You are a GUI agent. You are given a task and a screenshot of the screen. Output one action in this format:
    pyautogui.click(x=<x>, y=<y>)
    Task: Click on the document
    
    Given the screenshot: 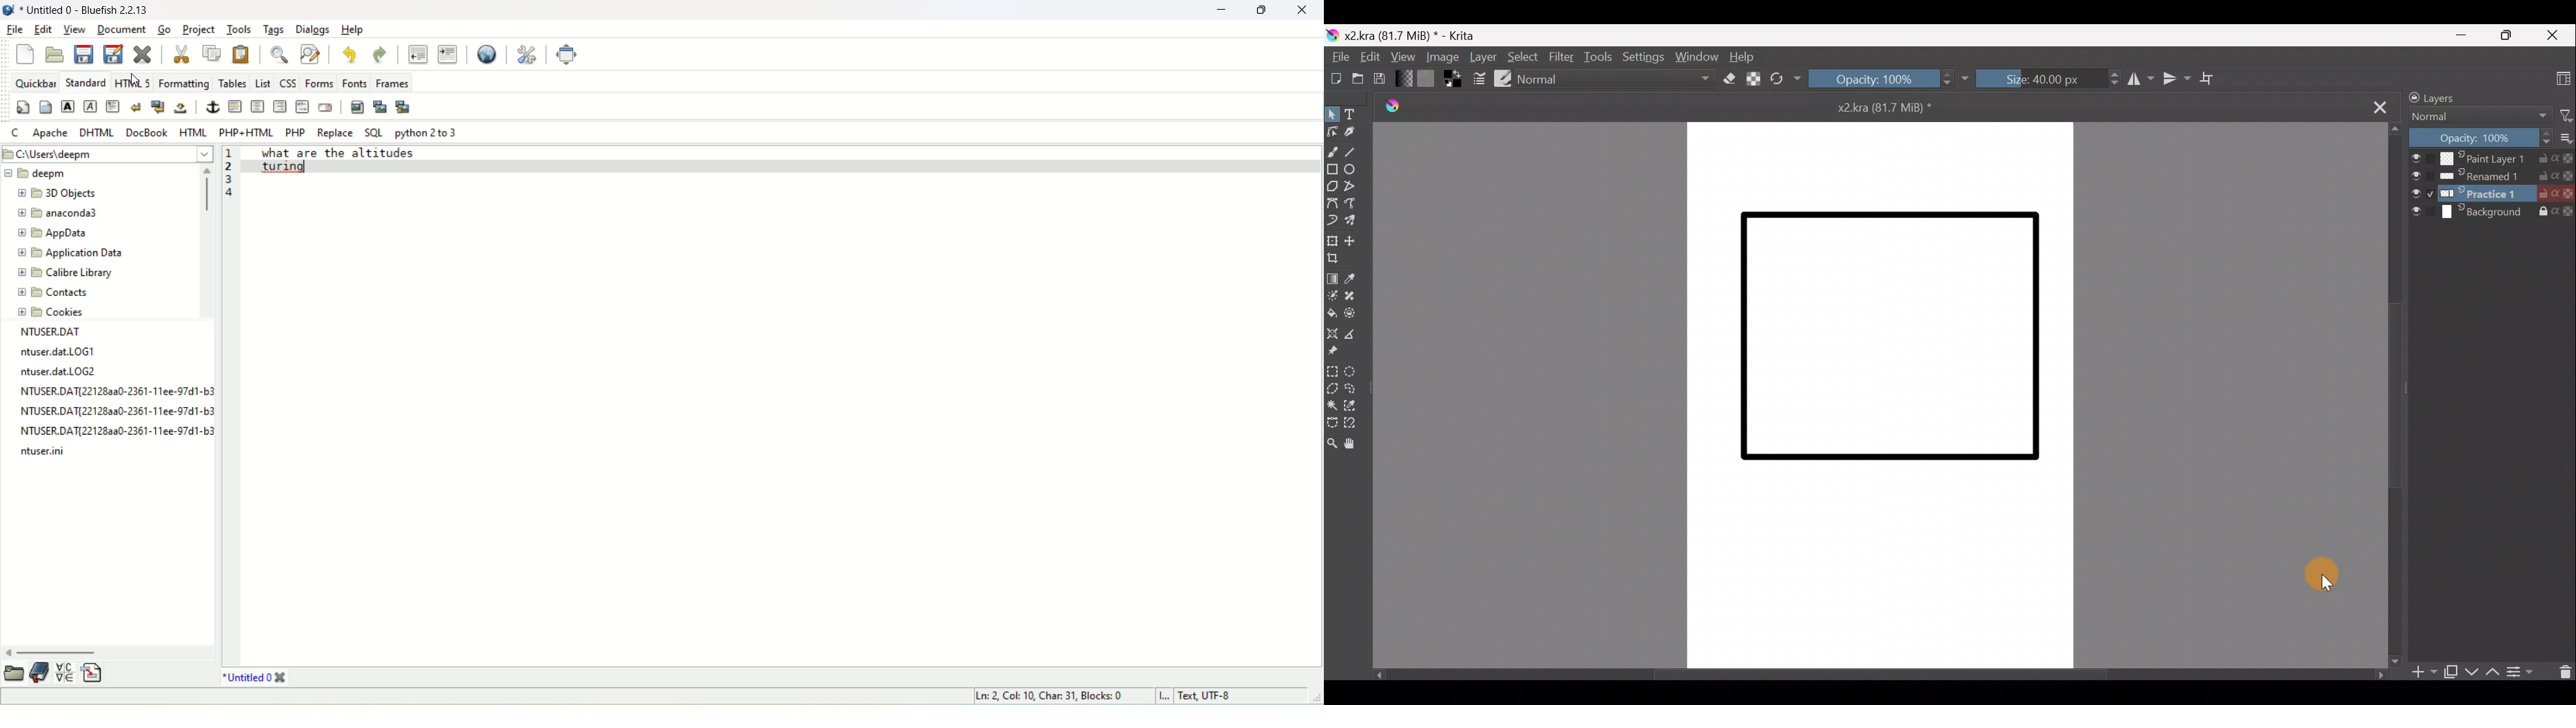 What is the action you would take?
    pyautogui.click(x=120, y=29)
    